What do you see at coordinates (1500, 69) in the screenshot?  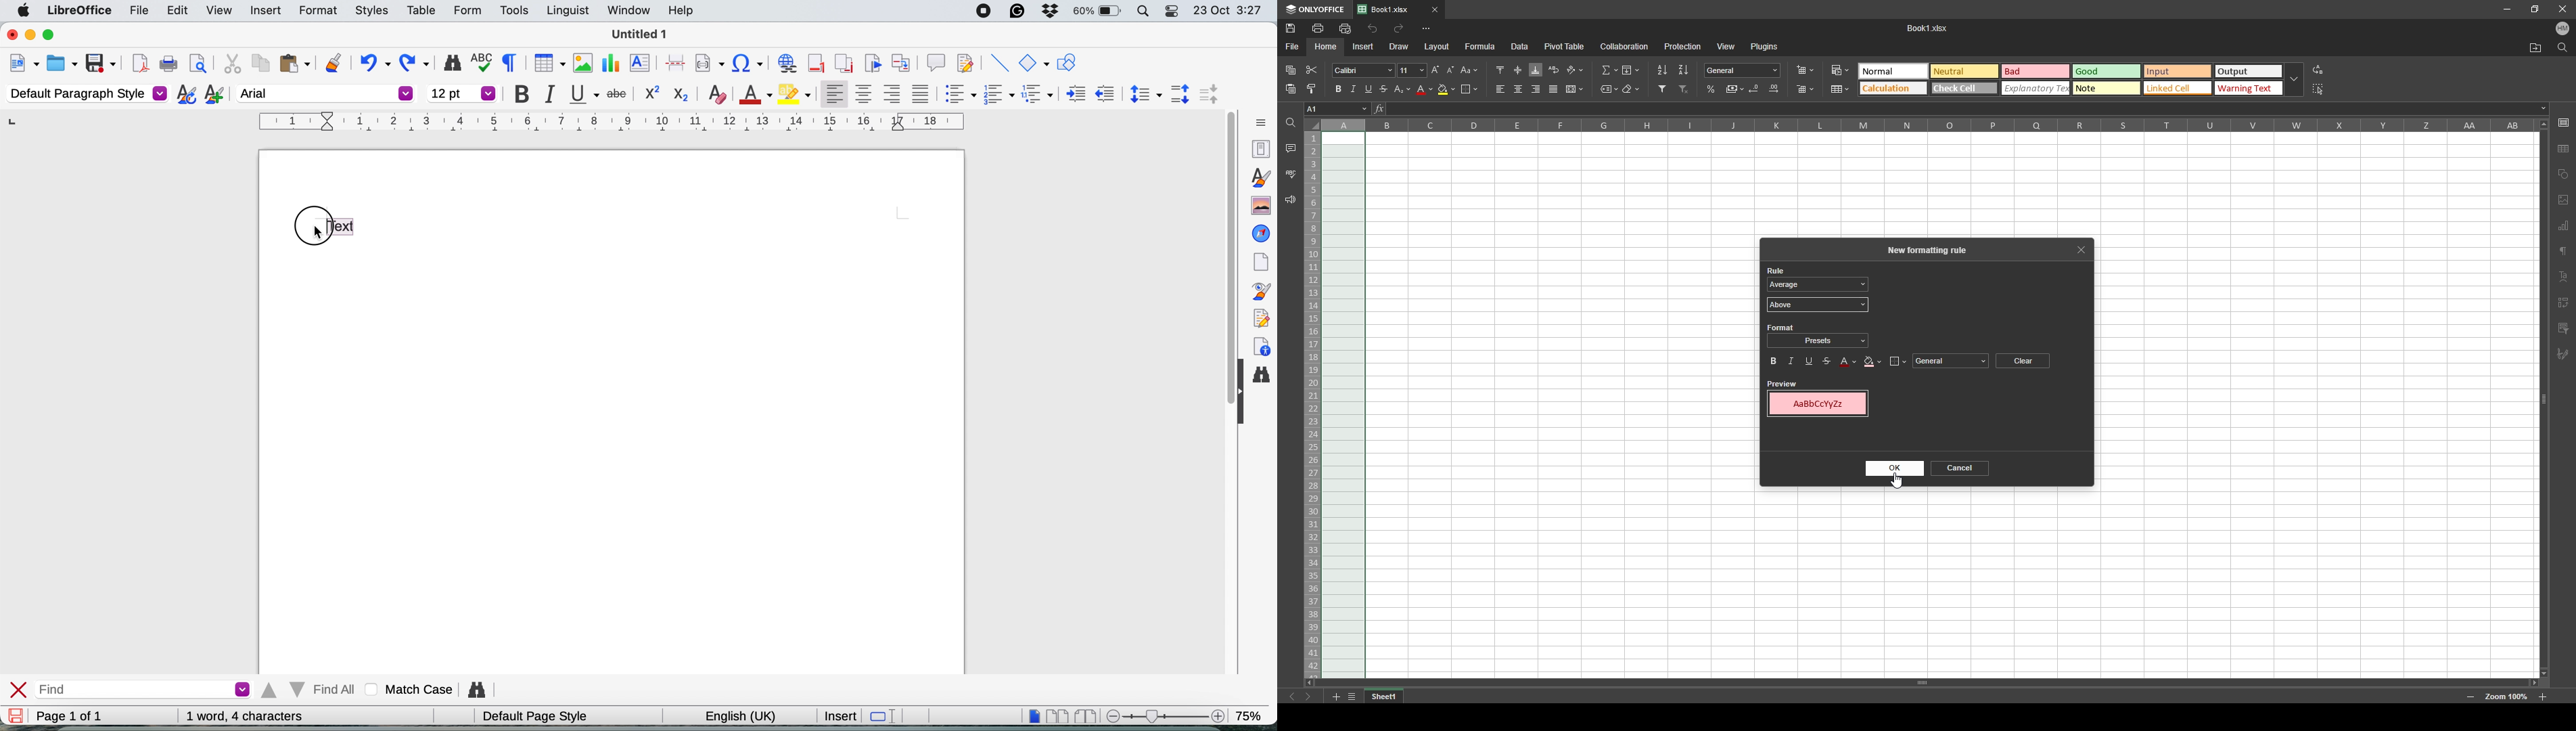 I see `align top` at bounding box center [1500, 69].